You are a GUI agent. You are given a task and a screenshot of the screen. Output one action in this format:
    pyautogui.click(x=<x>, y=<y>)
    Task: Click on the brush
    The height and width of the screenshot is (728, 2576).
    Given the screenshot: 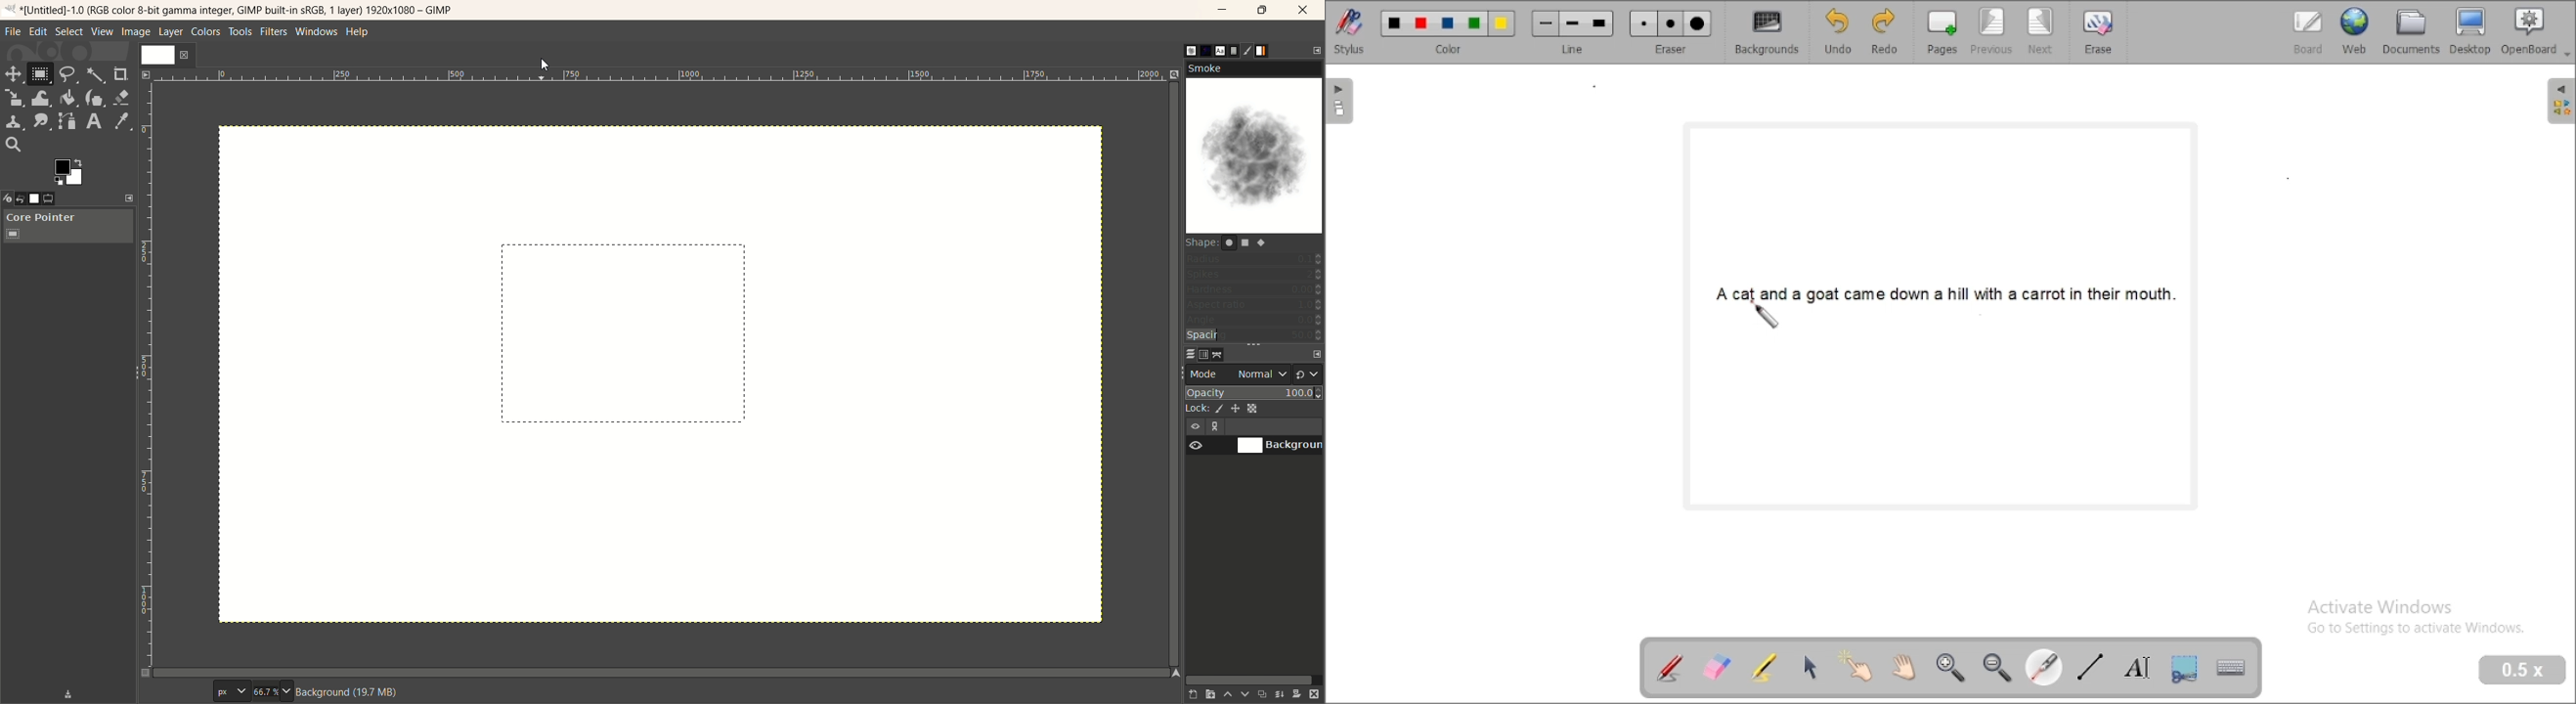 What is the action you would take?
    pyautogui.click(x=1189, y=51)
    